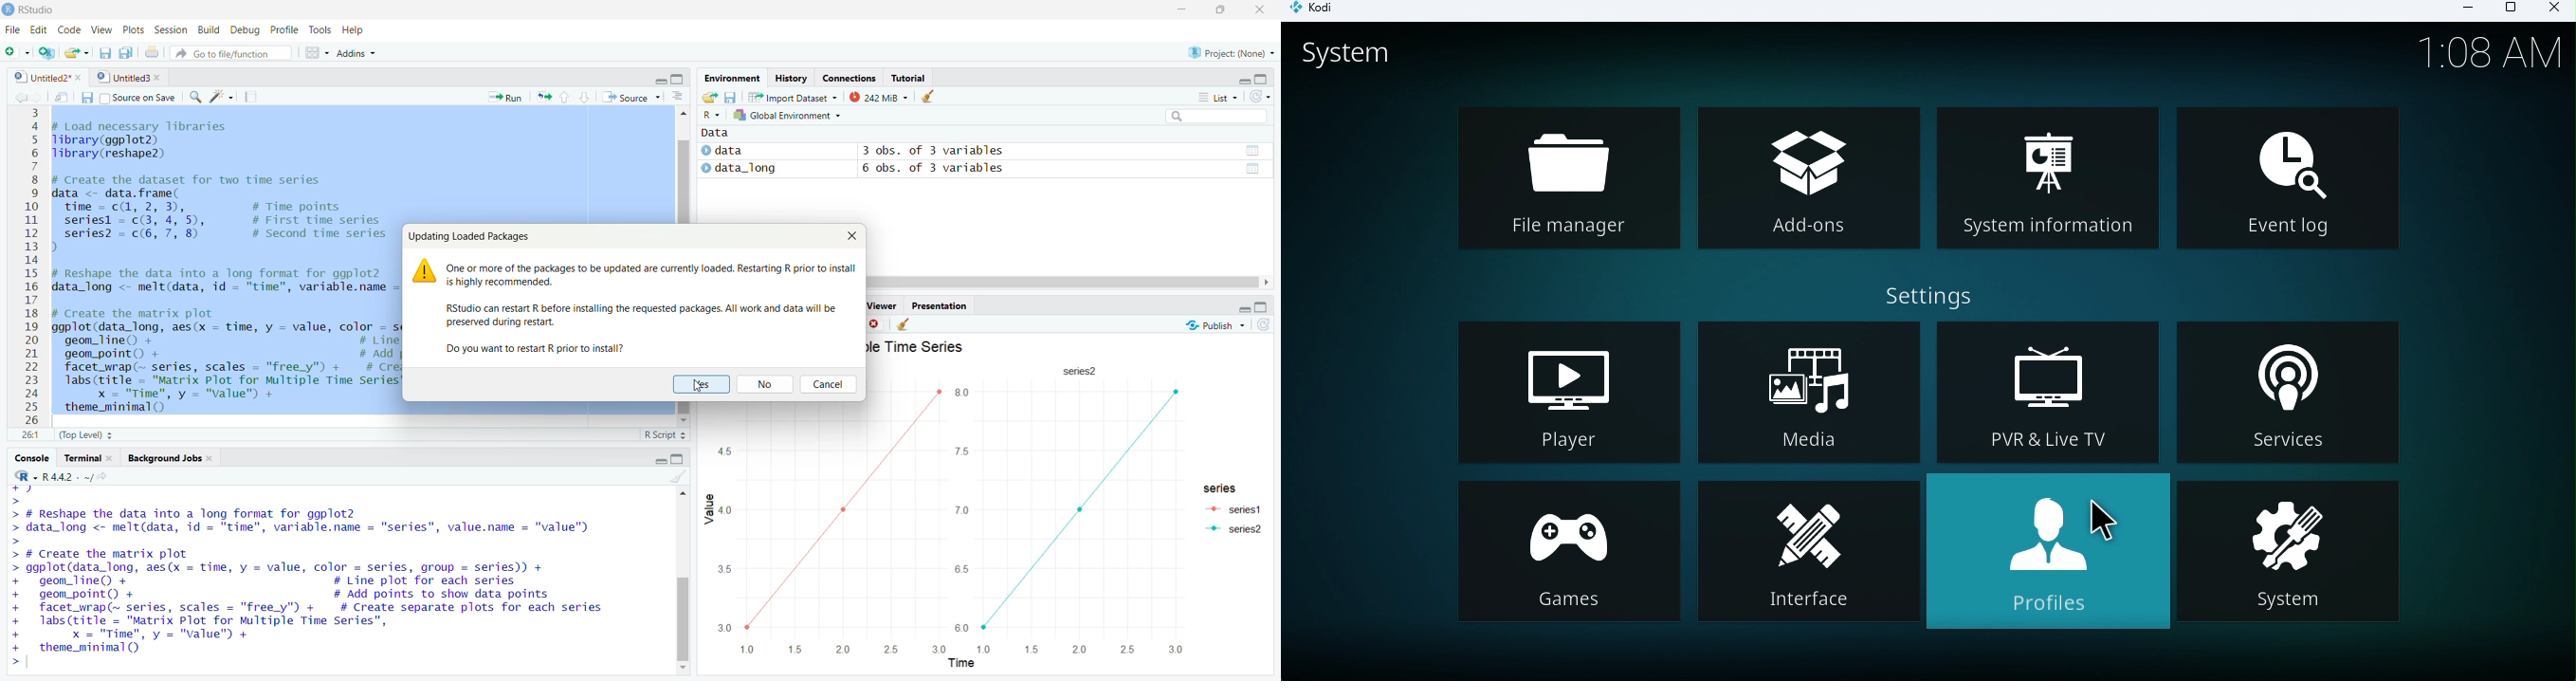  I want to click on minimize, so click(1244, 309).